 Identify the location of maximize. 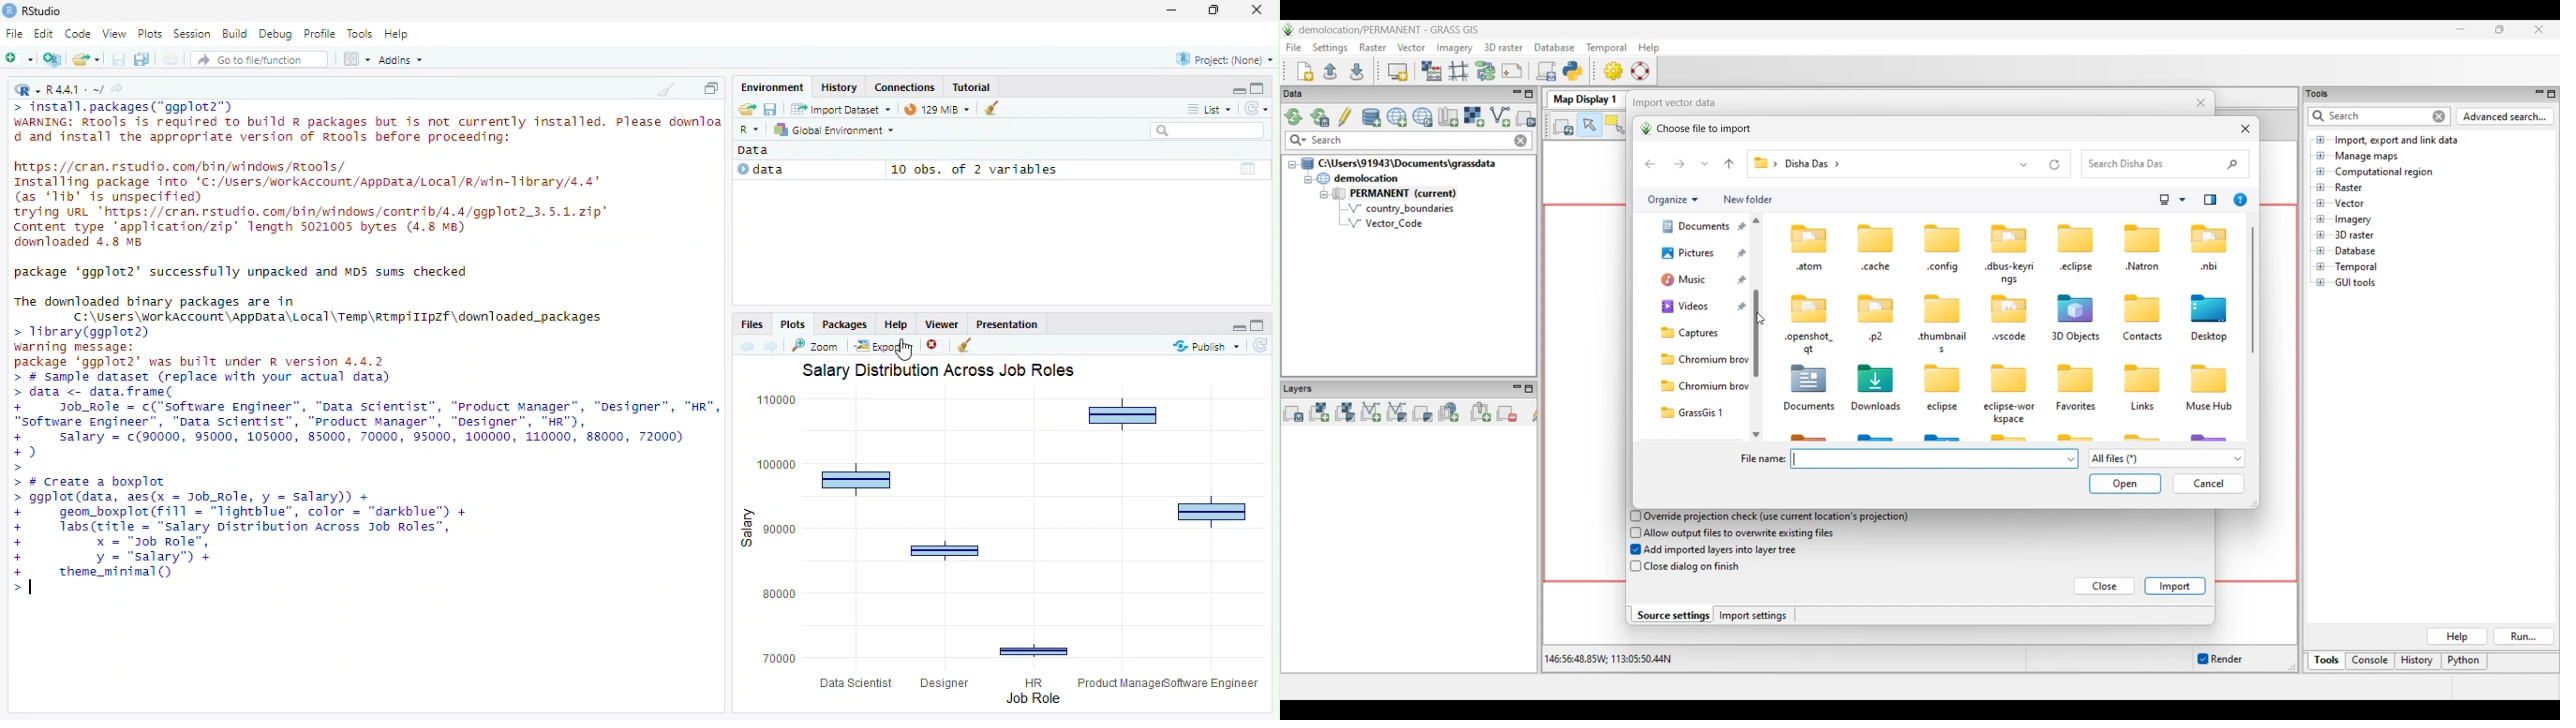
(1261, 325).